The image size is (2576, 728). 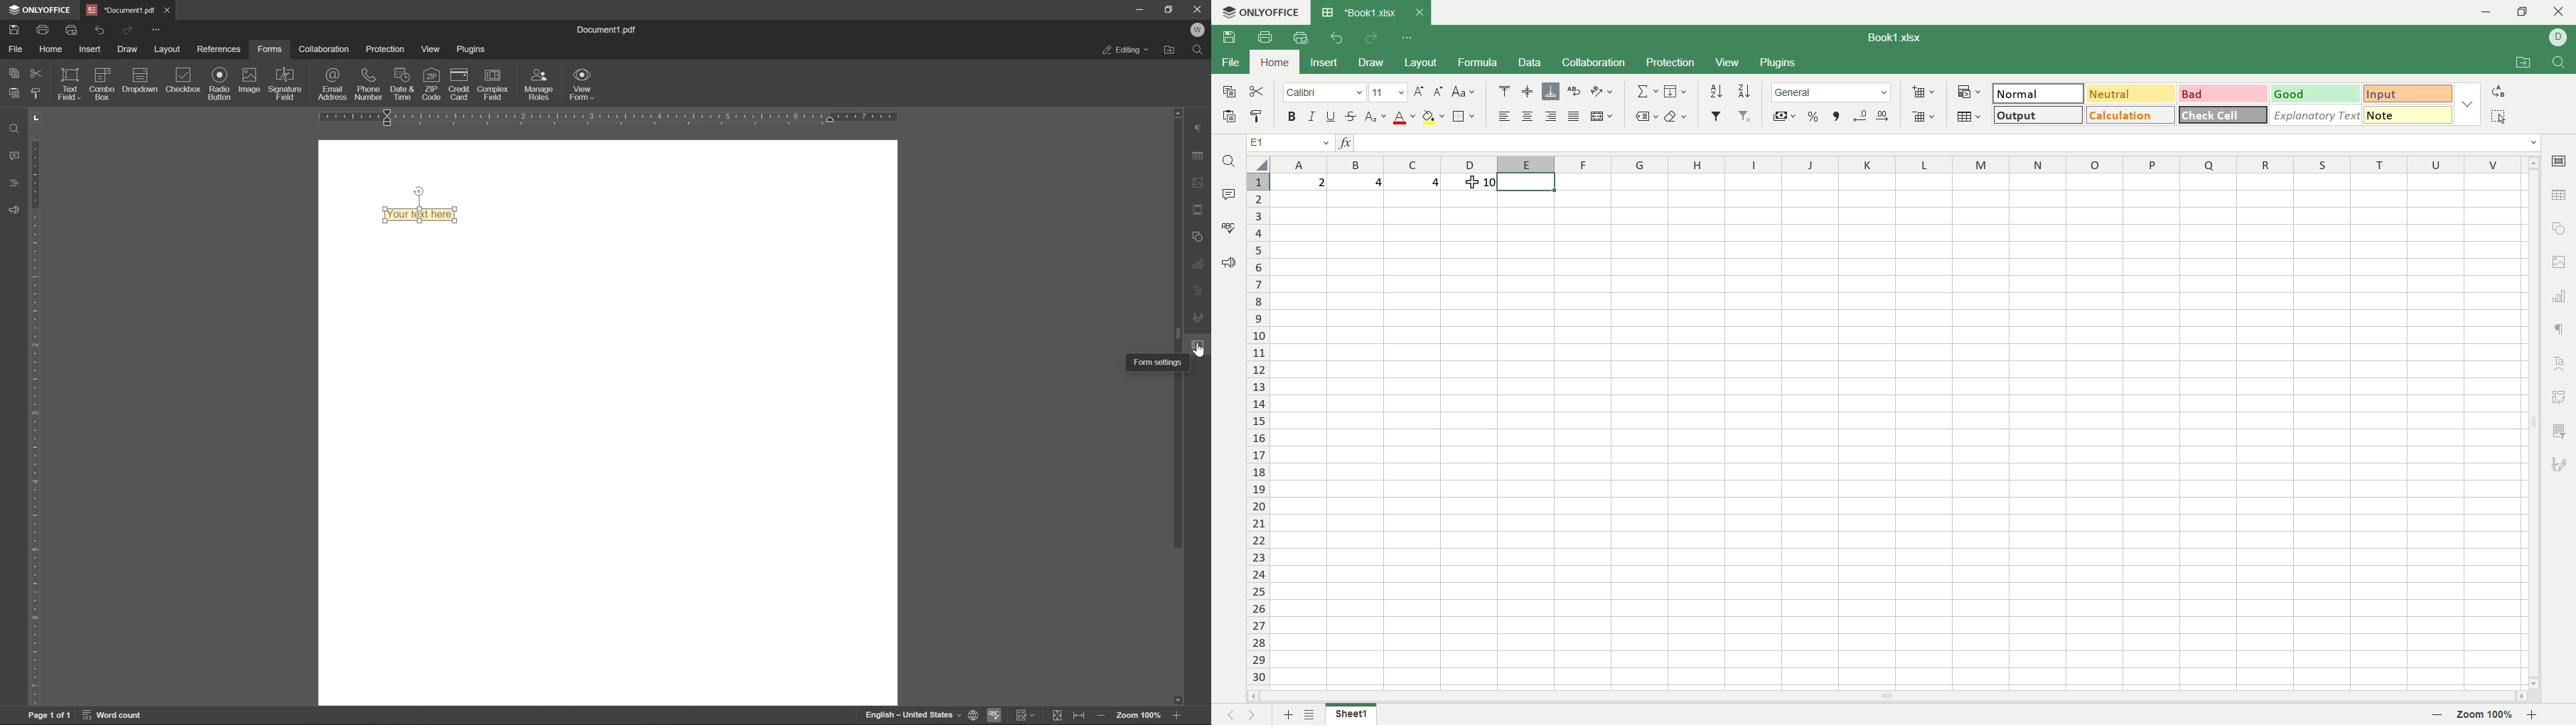 What do you see at coordinates (1967, 93) in the screenshot?
I see `conditional formatting` at bounding box center [1967, 93].